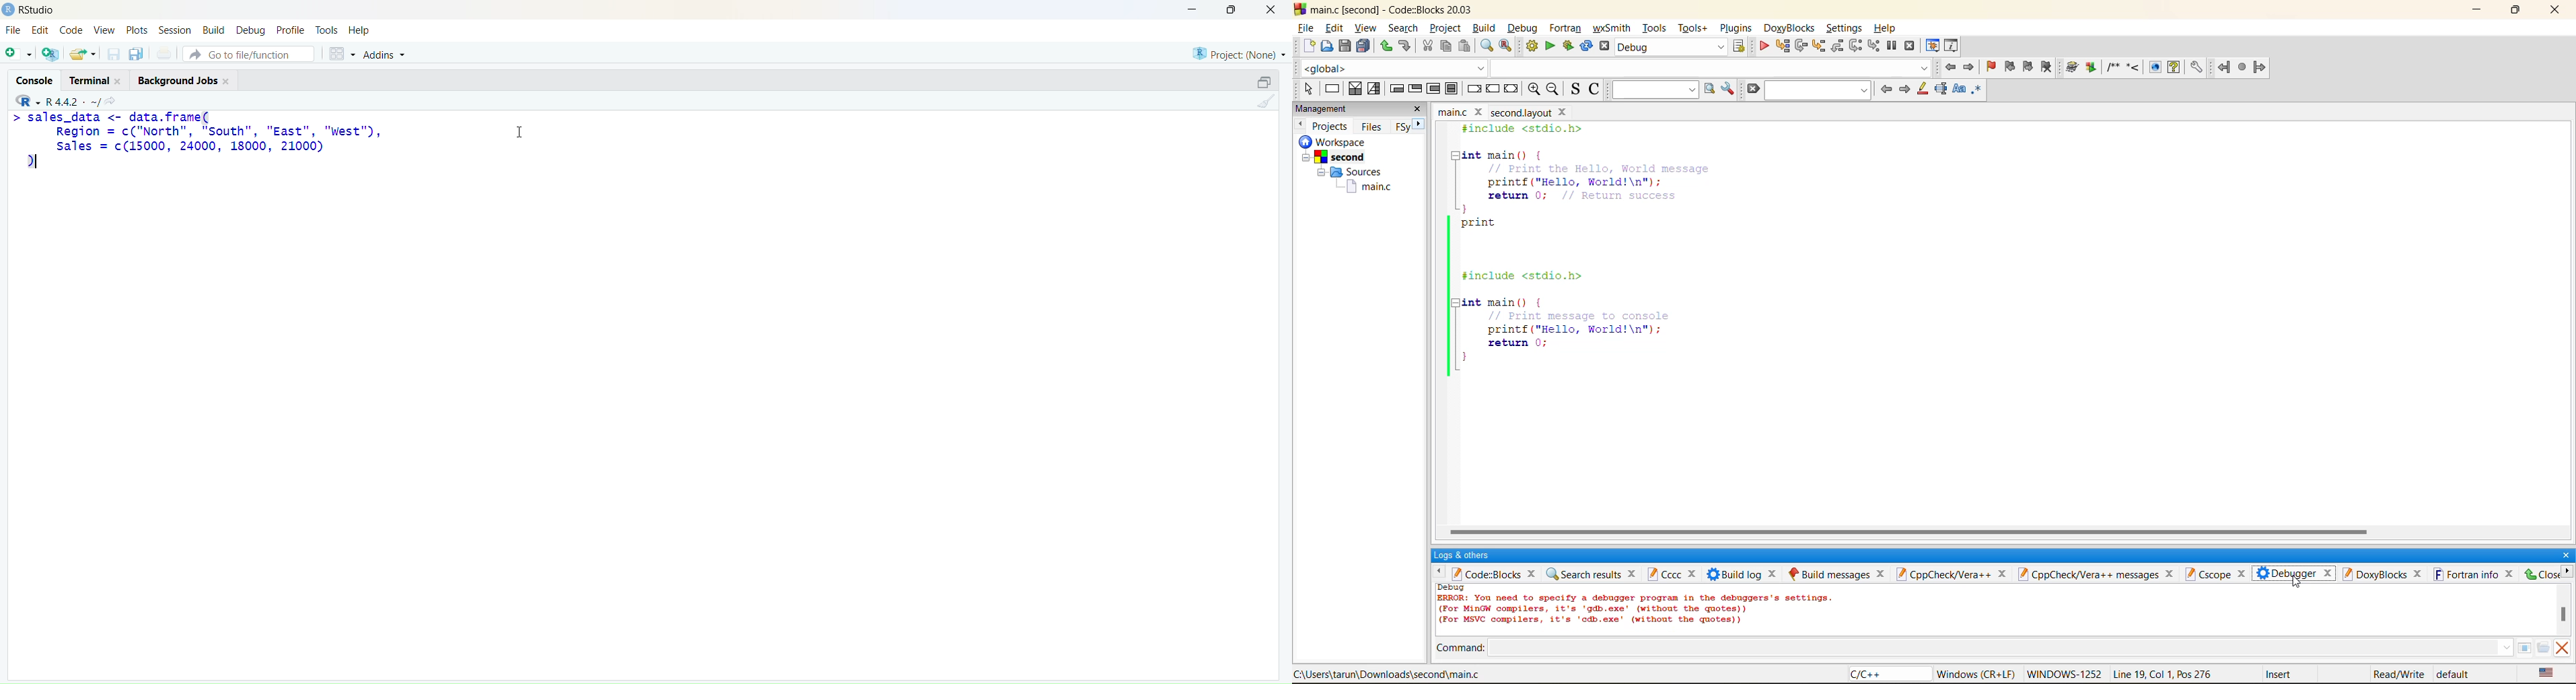 This screenshot has width=2576, height=700. Describe the element at coordinates (32, 77) in the screenshot. I see `Console` at that location.